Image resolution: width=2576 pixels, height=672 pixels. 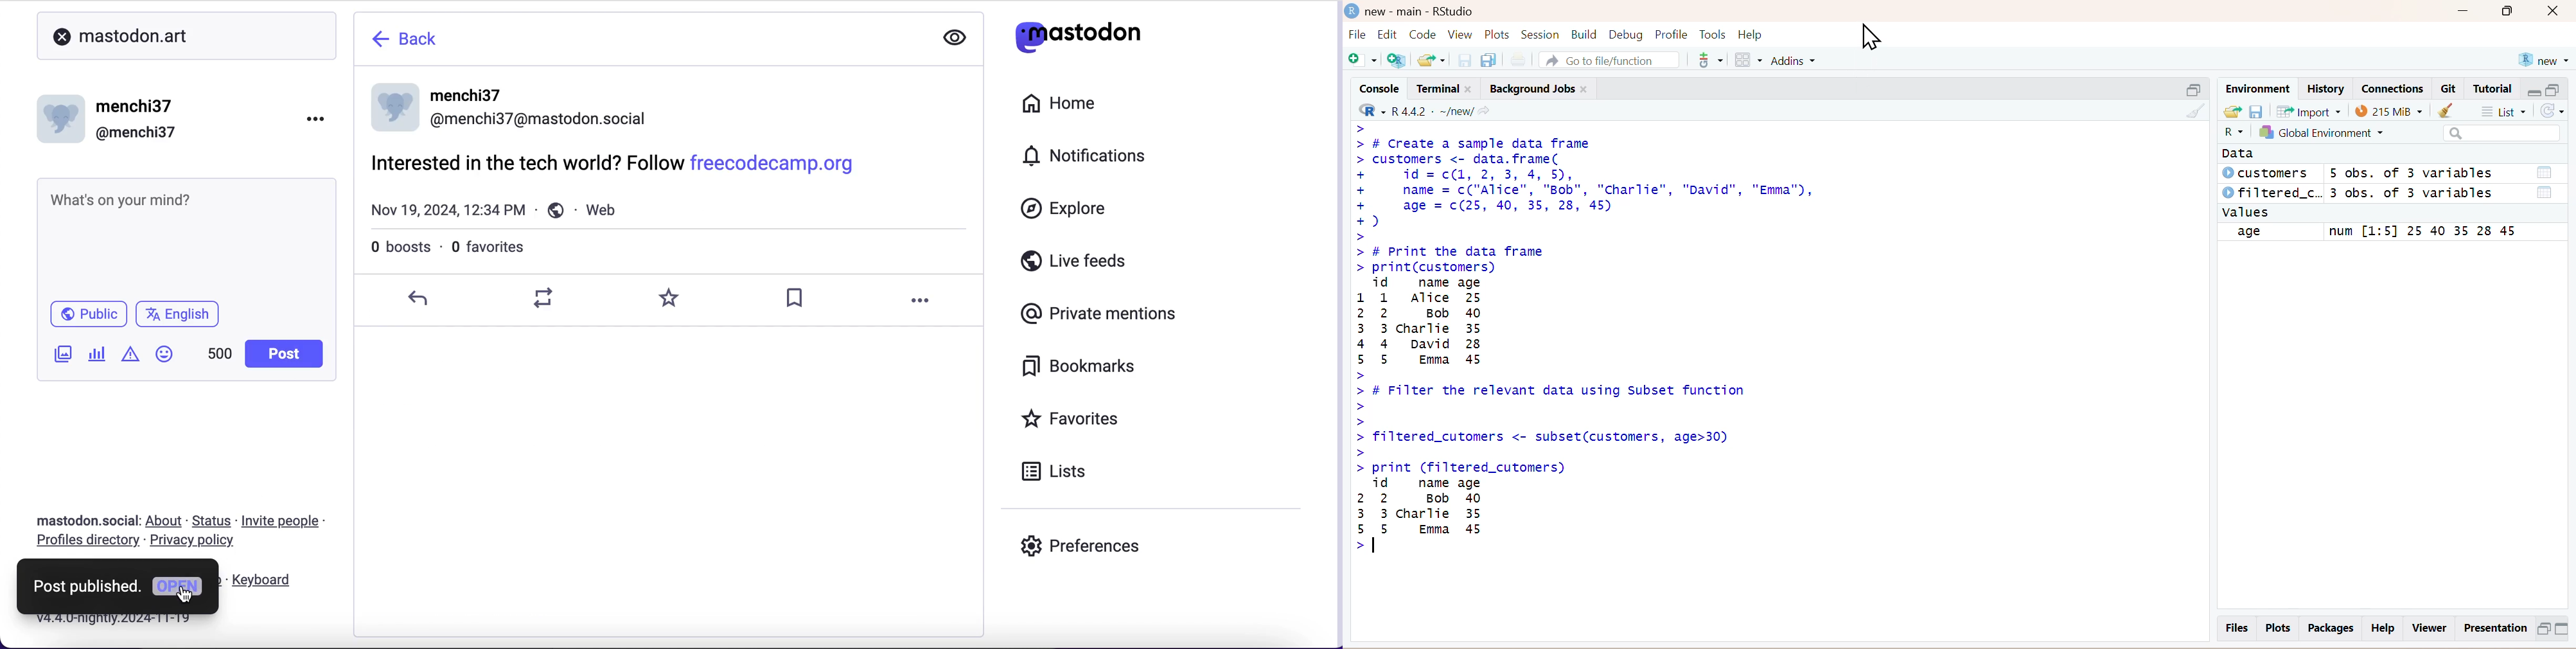 What do you see at coordinates (1517, 58) in the screenshot?
I see `Print the current files` at bounding box center [1517, 58].